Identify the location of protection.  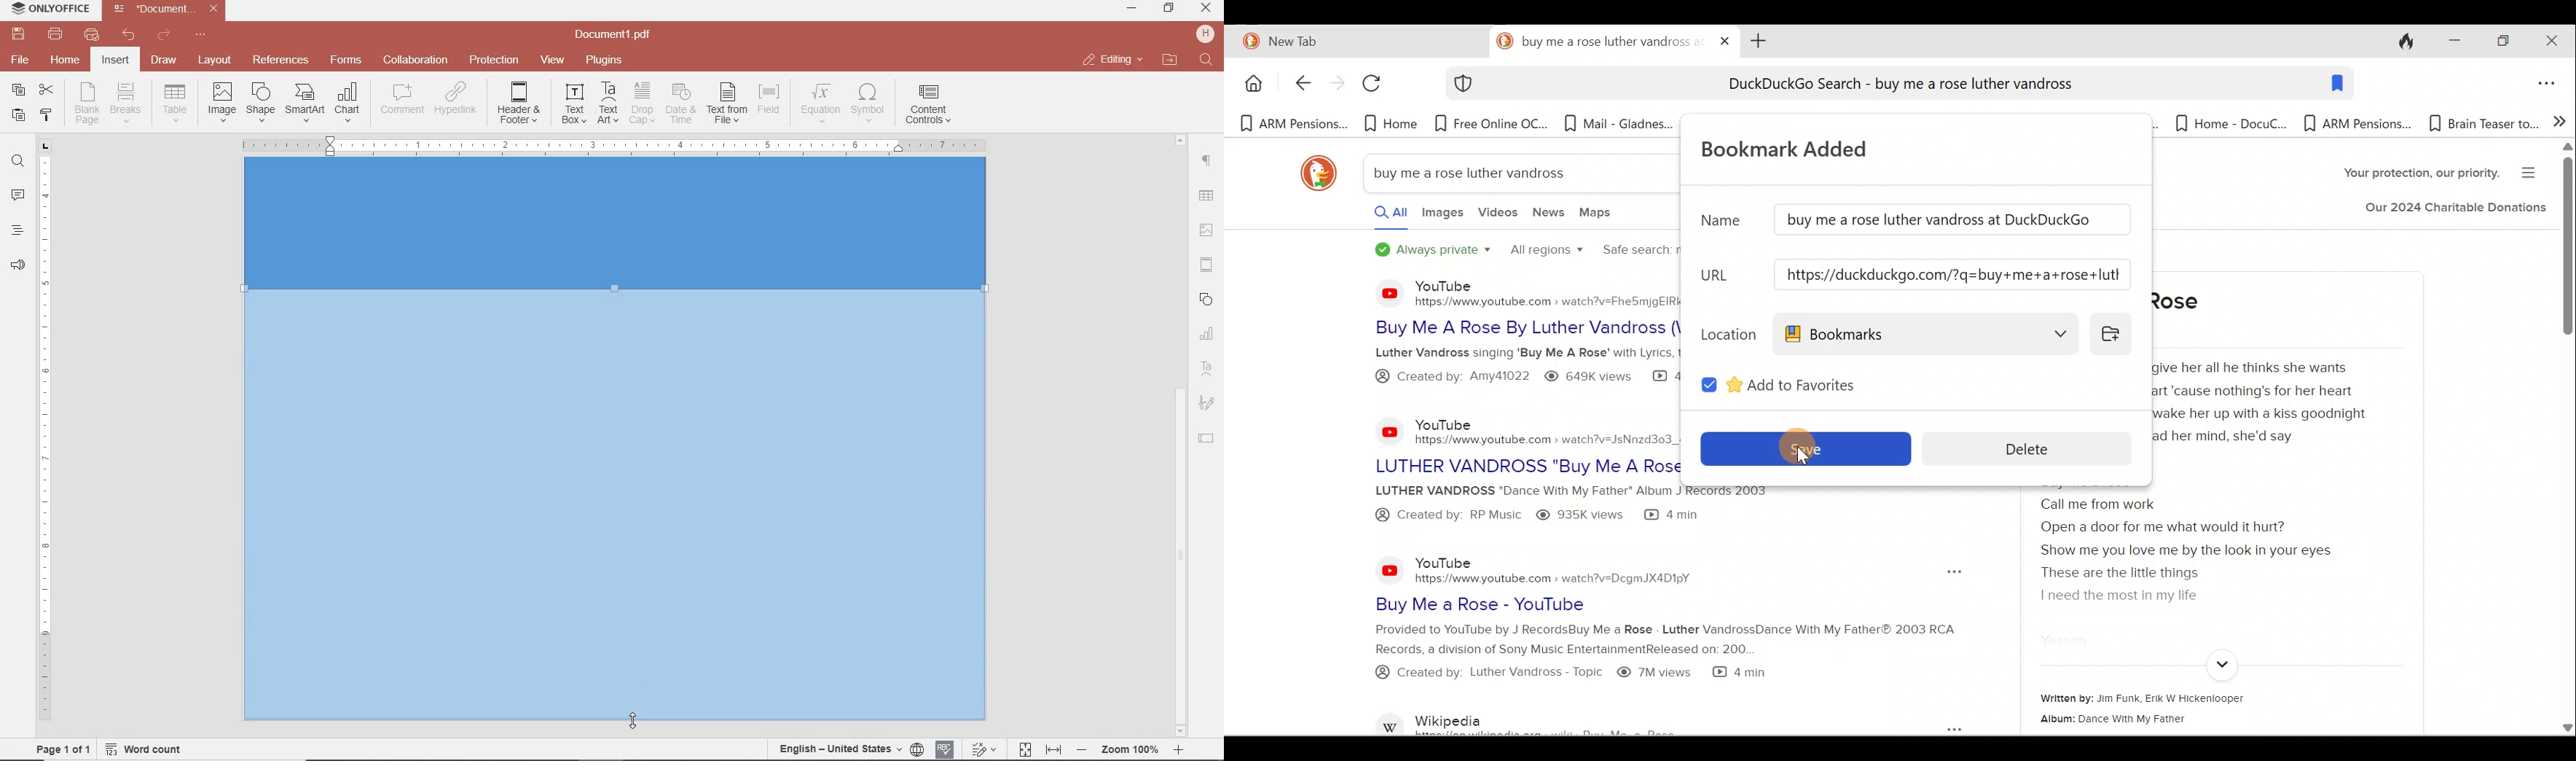
(495, 61).